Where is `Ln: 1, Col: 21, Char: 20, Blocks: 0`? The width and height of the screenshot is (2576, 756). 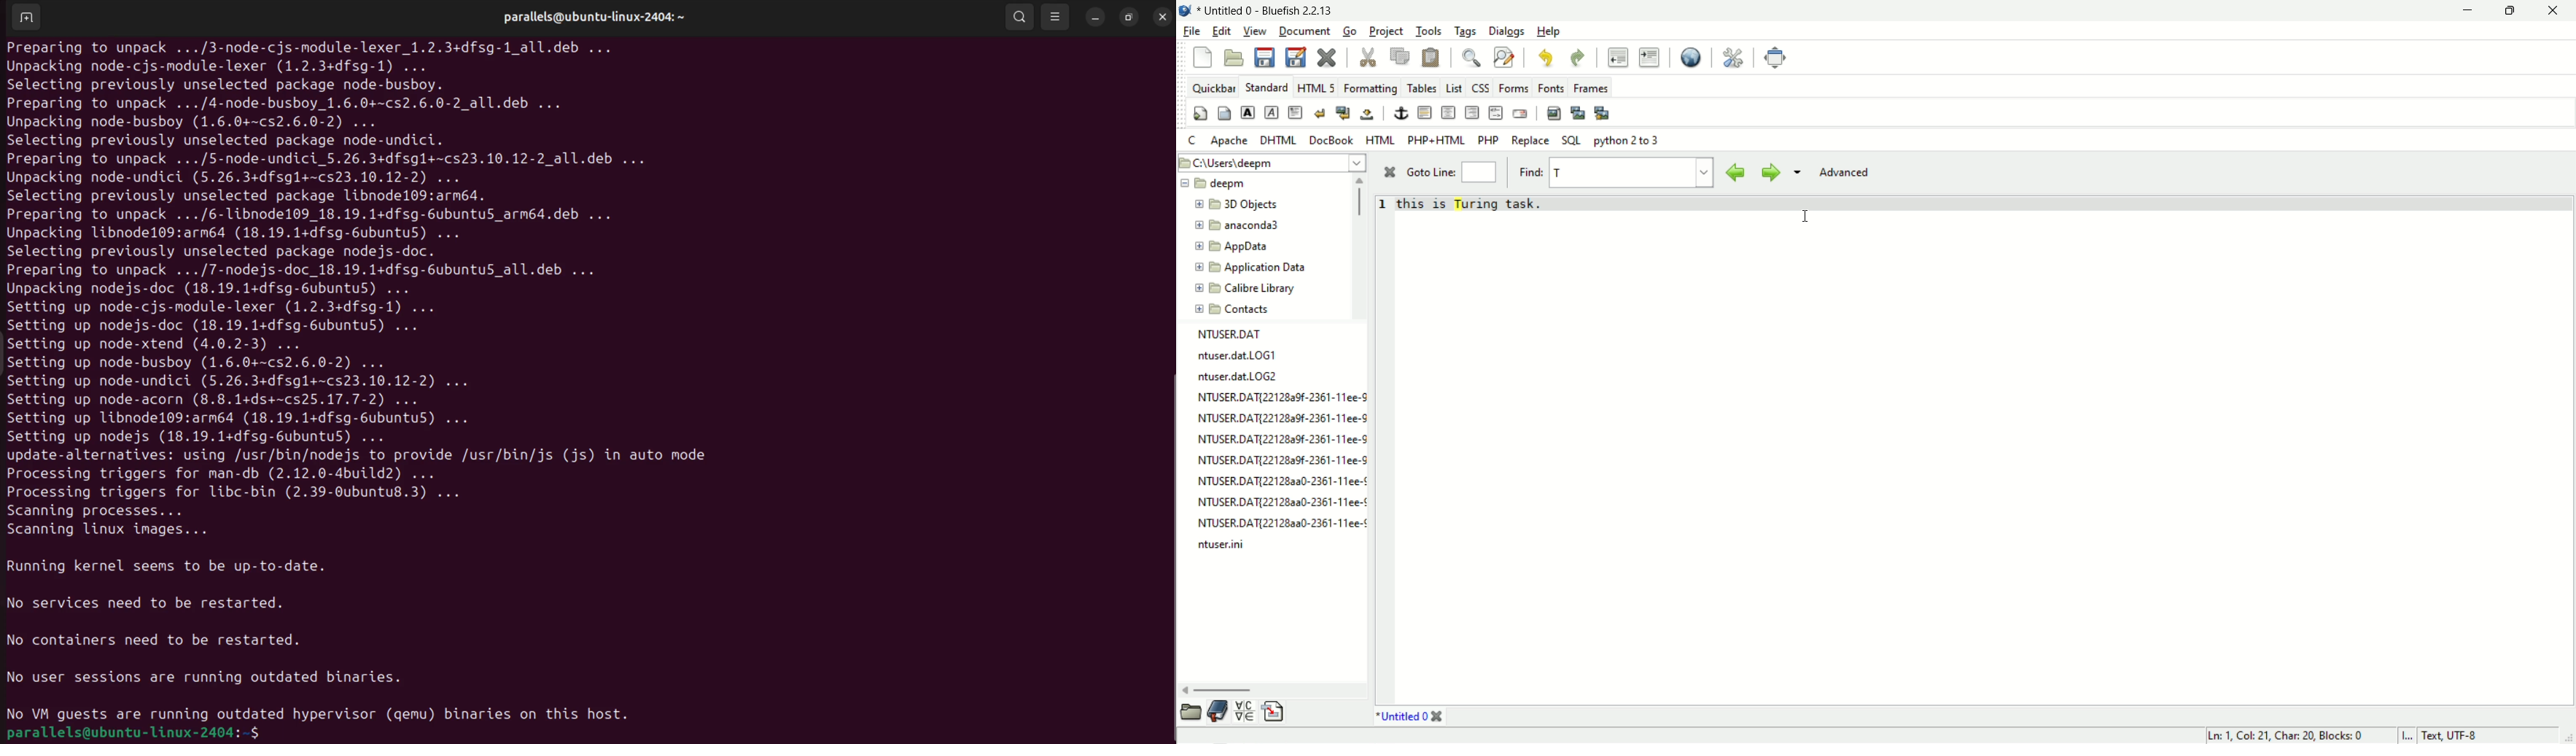
Ln: 1, Col: 21, Char: 20, Blocks: 0 is located at coordinates (2283, 733).